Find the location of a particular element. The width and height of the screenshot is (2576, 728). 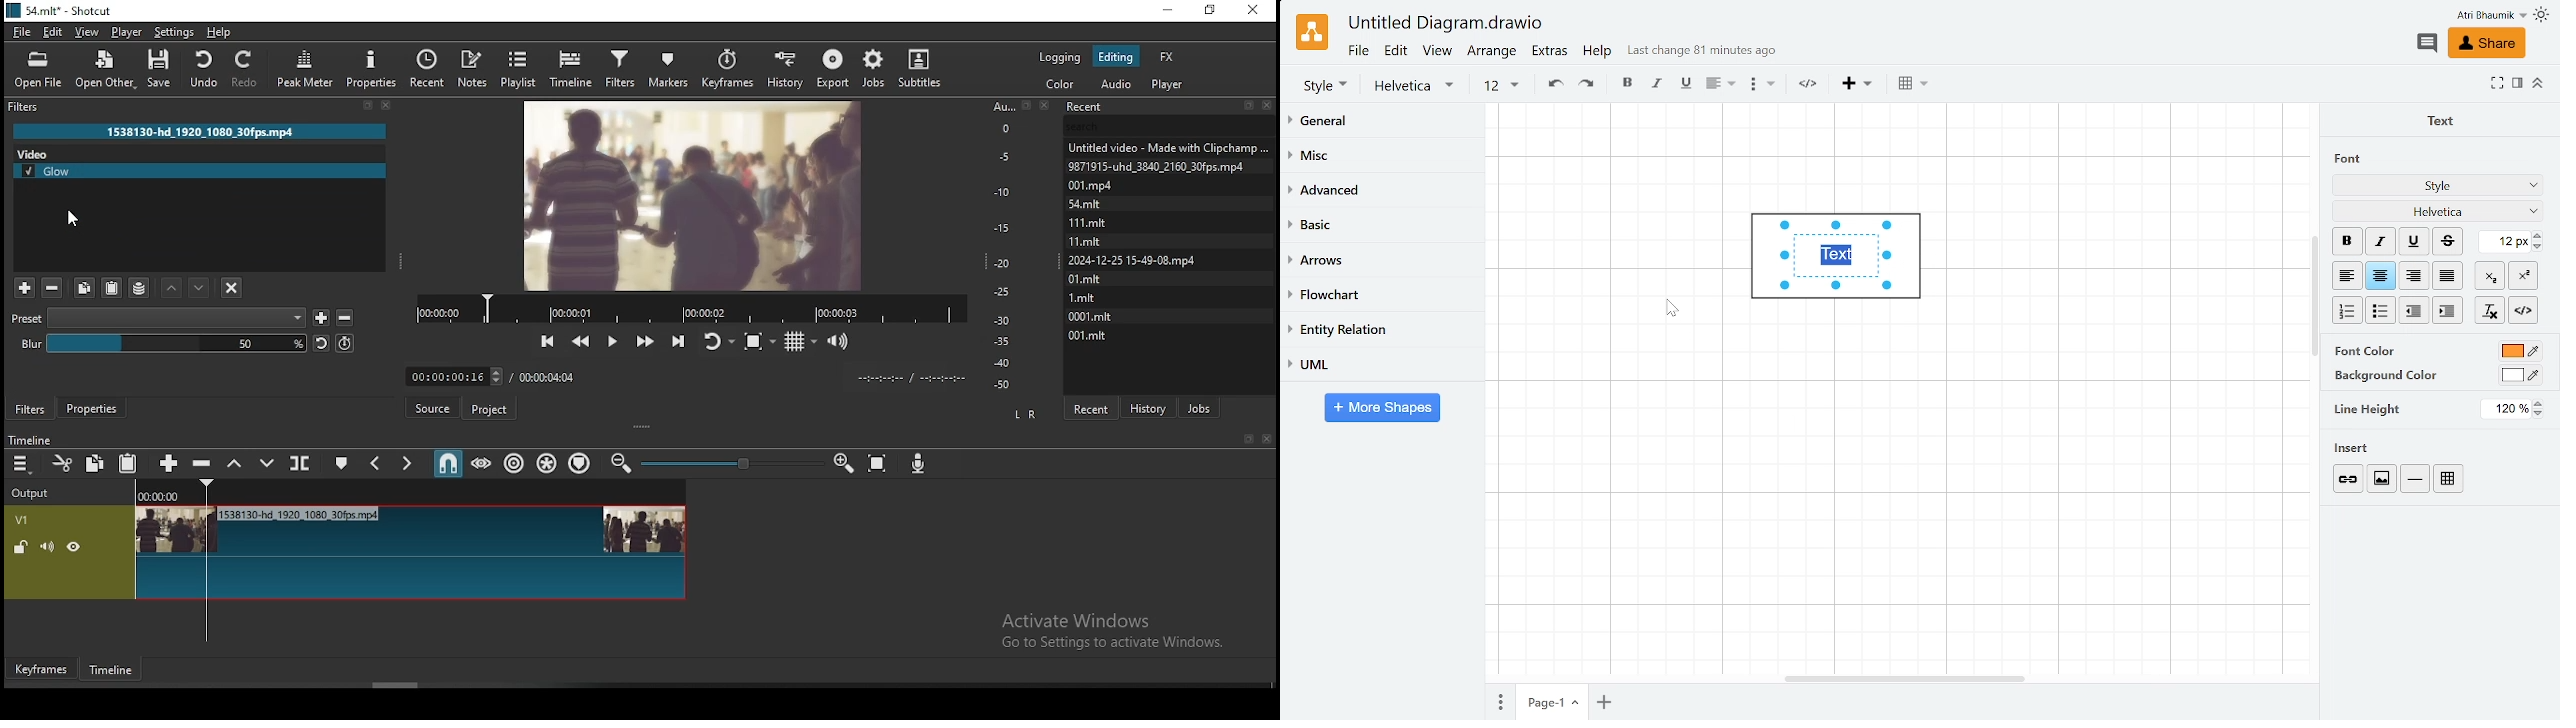

next marker is located at coordinates (405, 464).